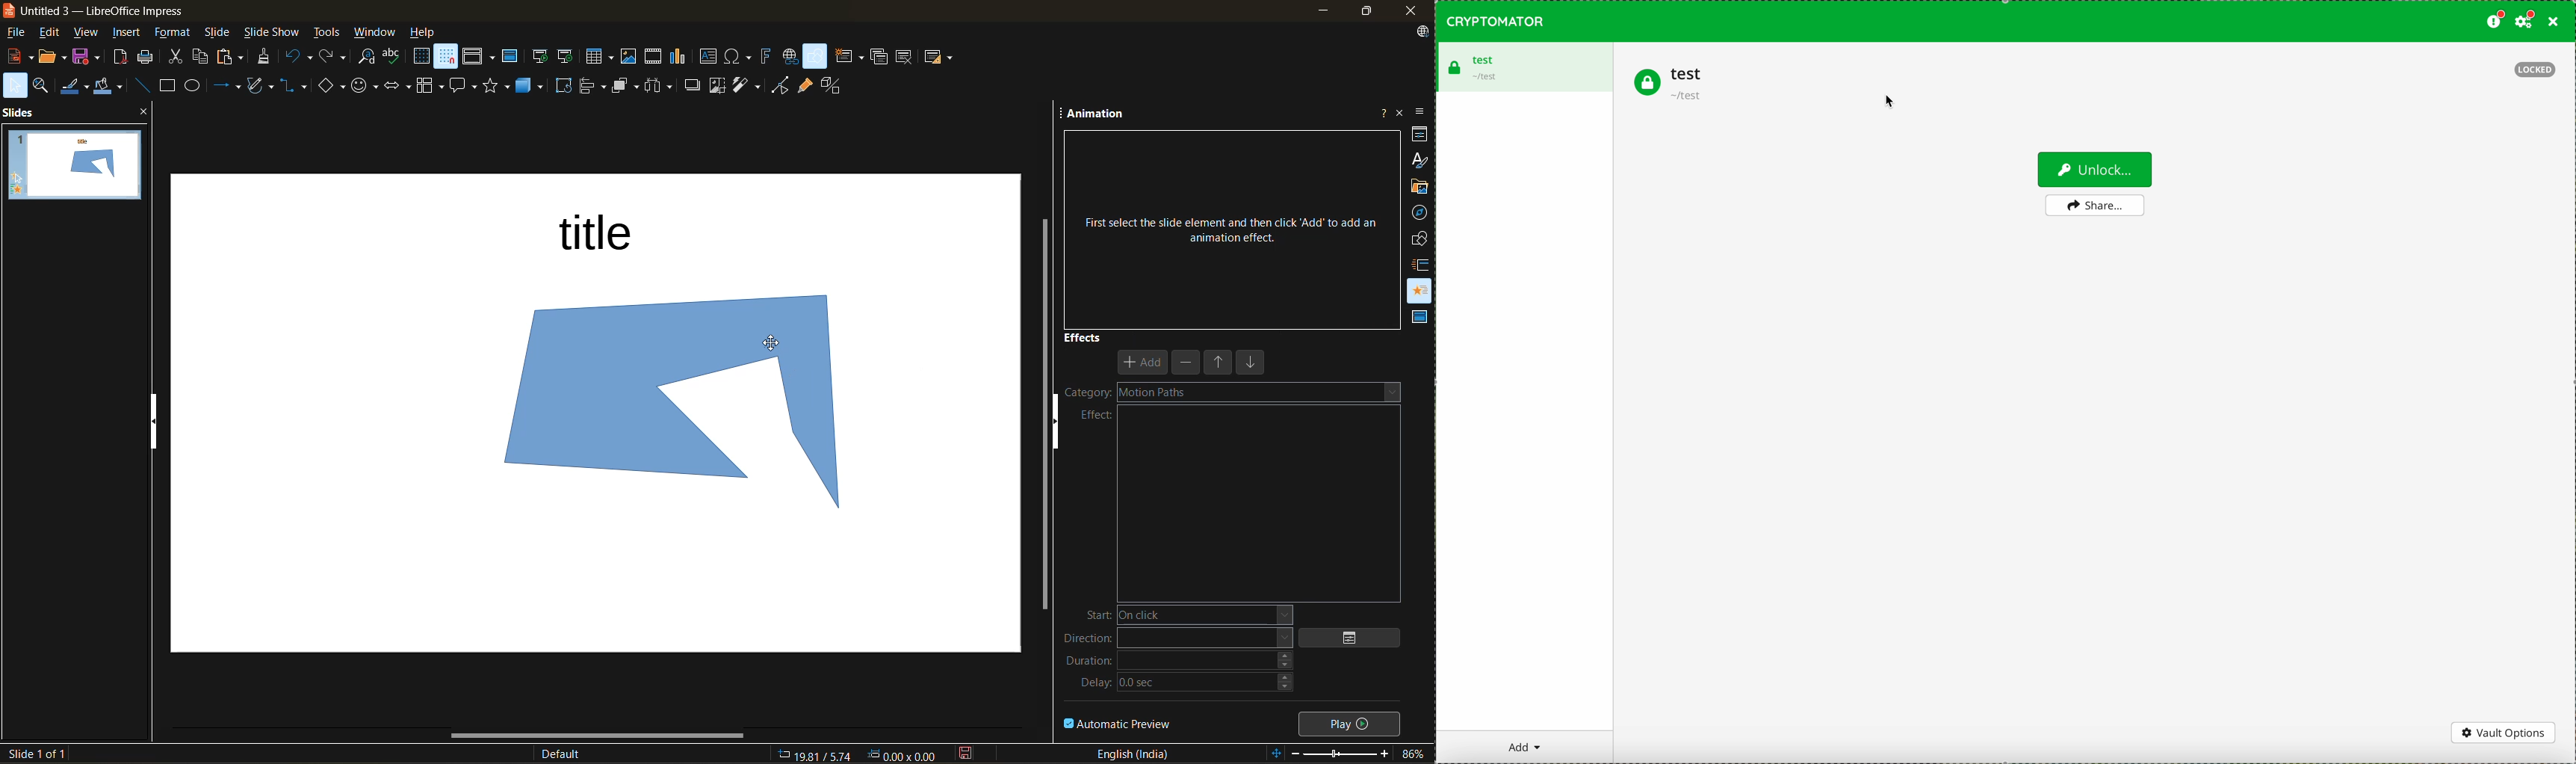 This screenshot has height=784, width=2576. What do you see at coordinates (424, 32) in the screenshot?
I see `help` at bounding box center [424, 32].